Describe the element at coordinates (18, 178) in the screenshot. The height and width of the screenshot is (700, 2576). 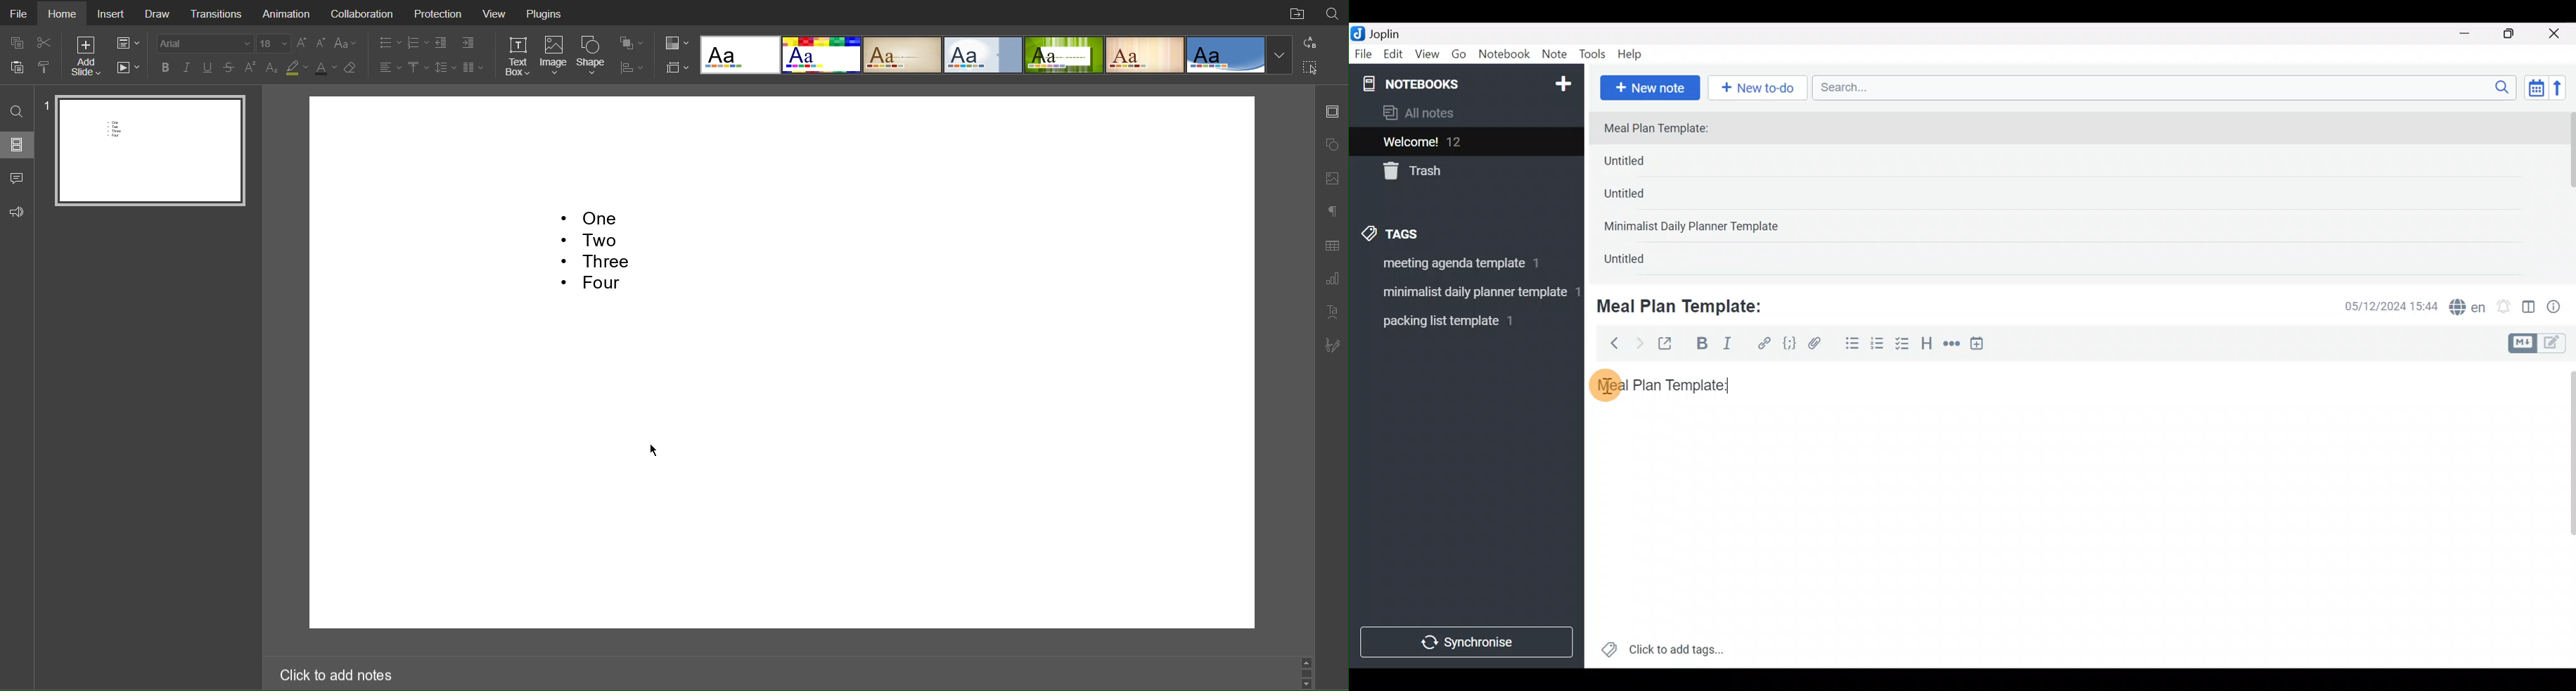
I see `Comment` at that location.